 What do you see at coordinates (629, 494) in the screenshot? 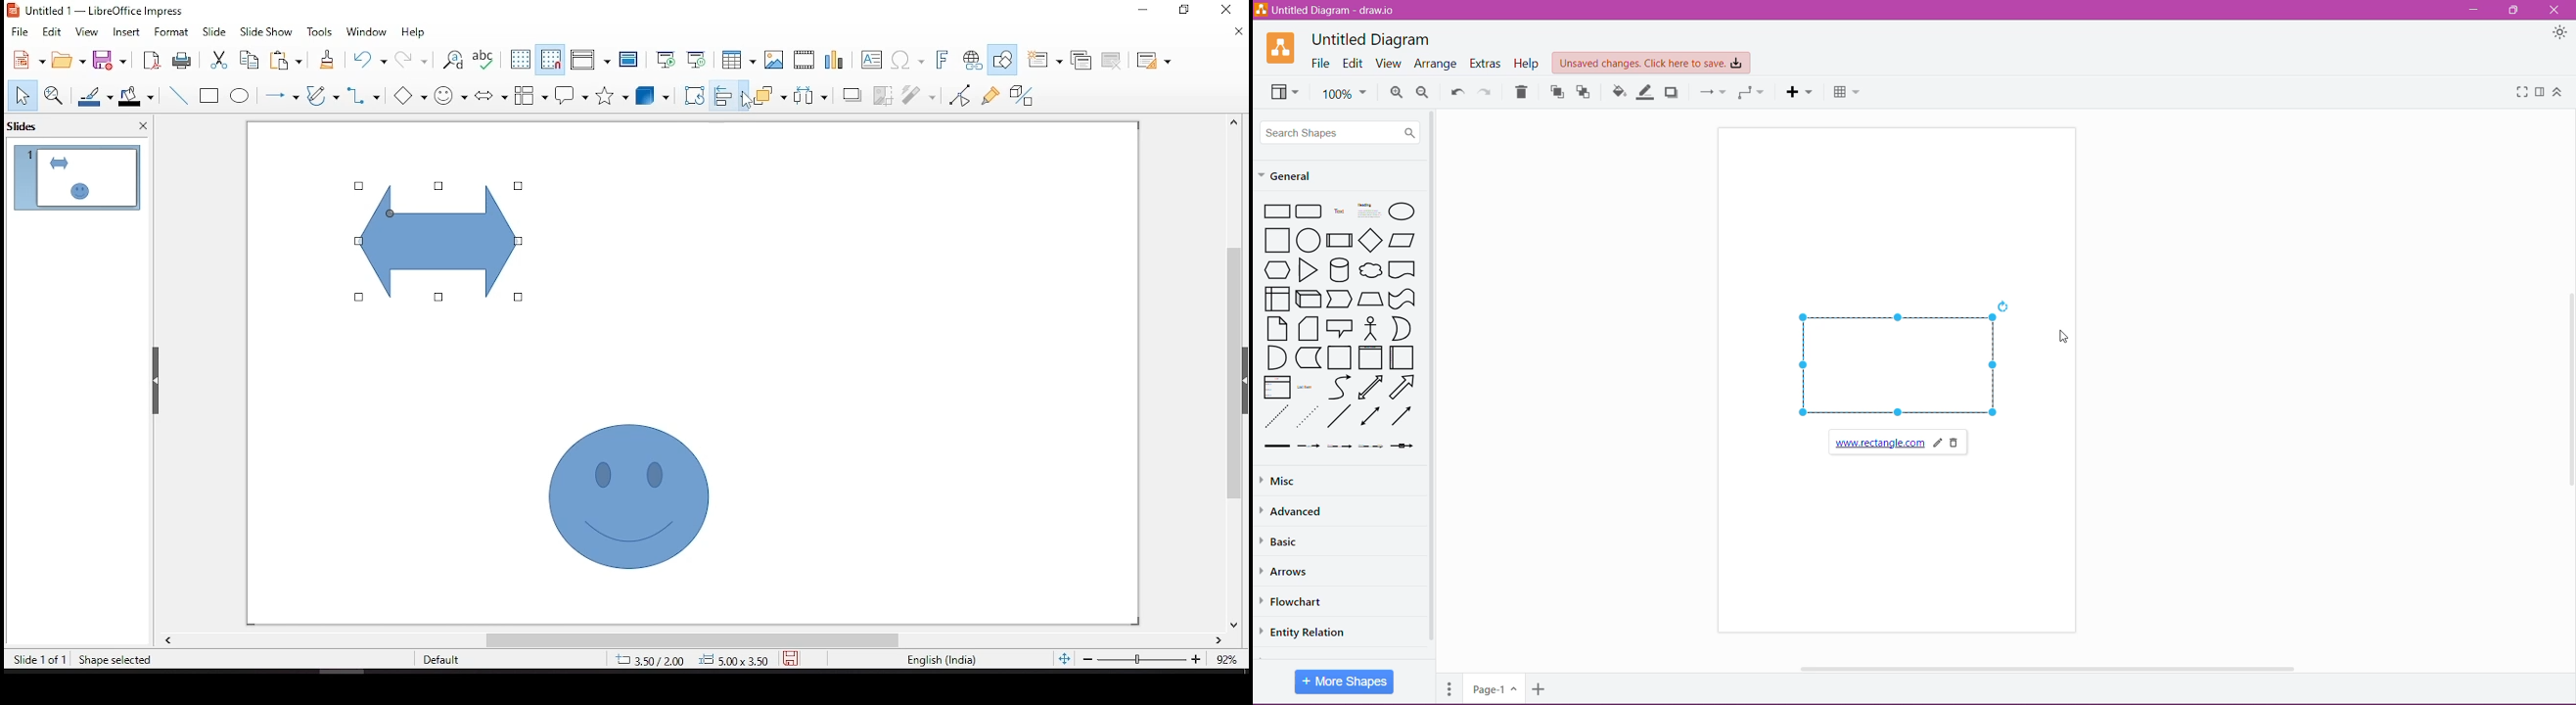
I see `shape` at bounding box center [629, 494].